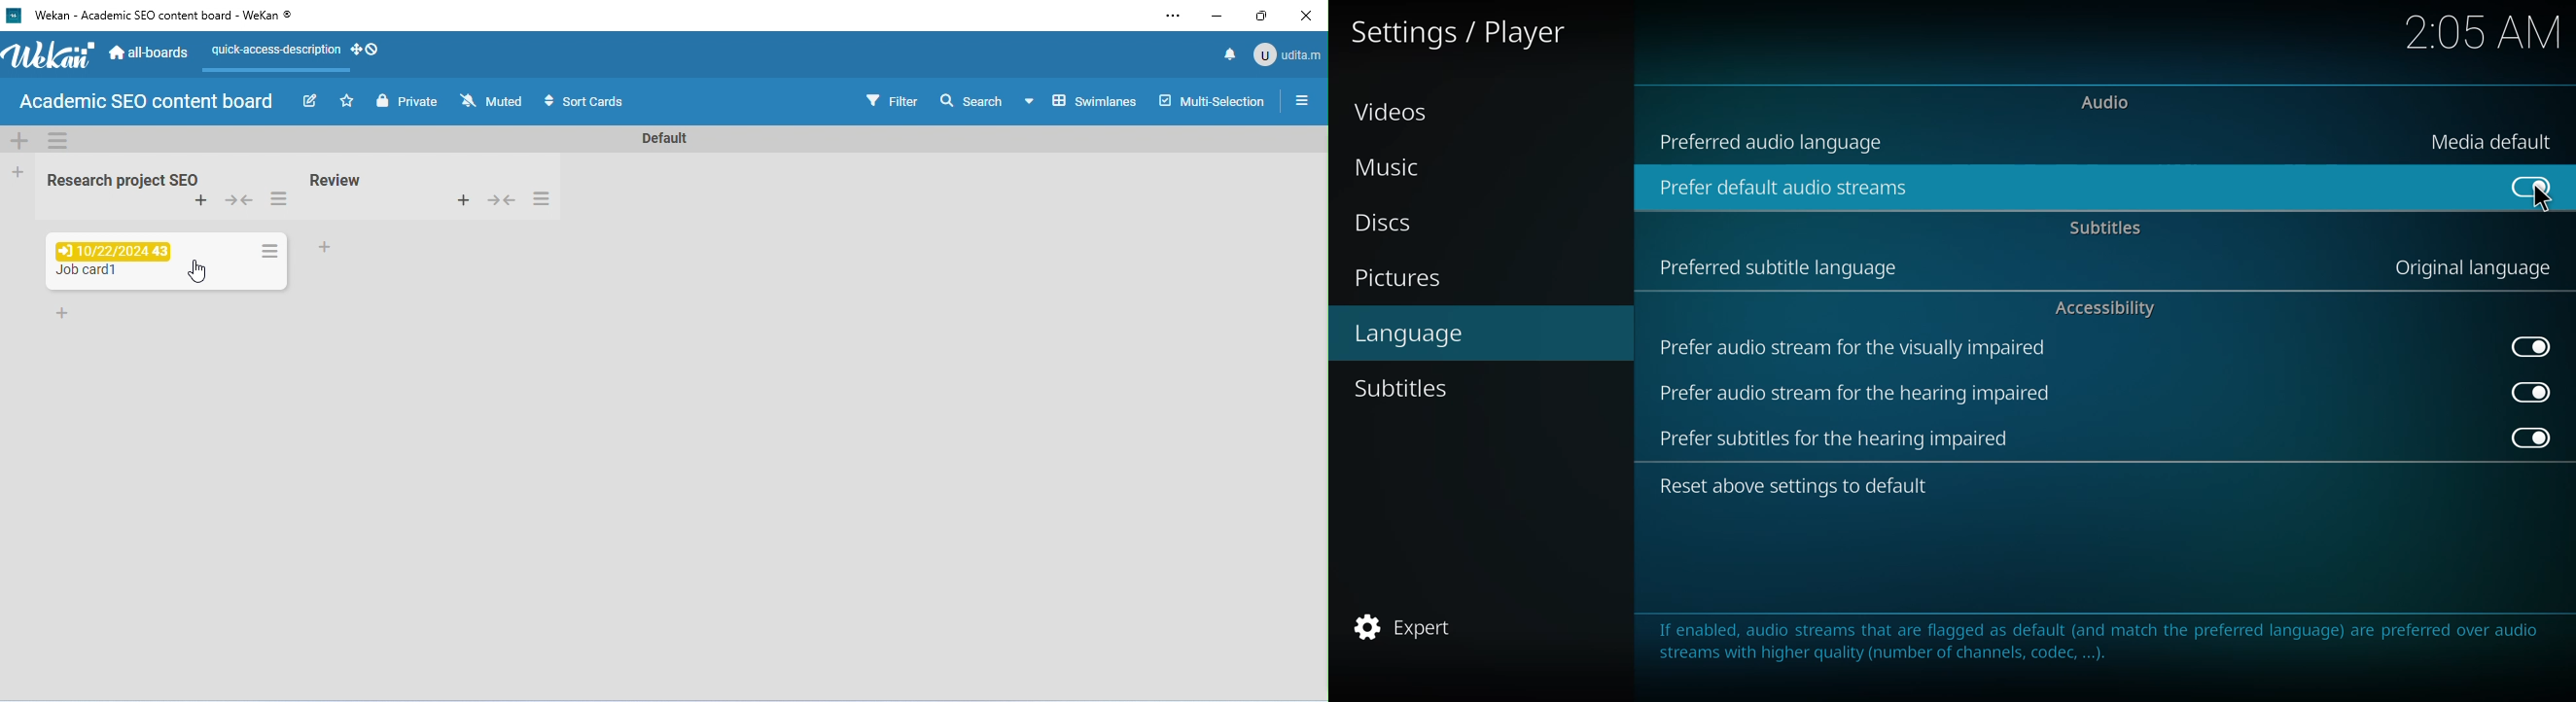 The height and width of the screenshot is (728, 2576). I want to click on show-desktop-drag-handles, so click(367, 49).